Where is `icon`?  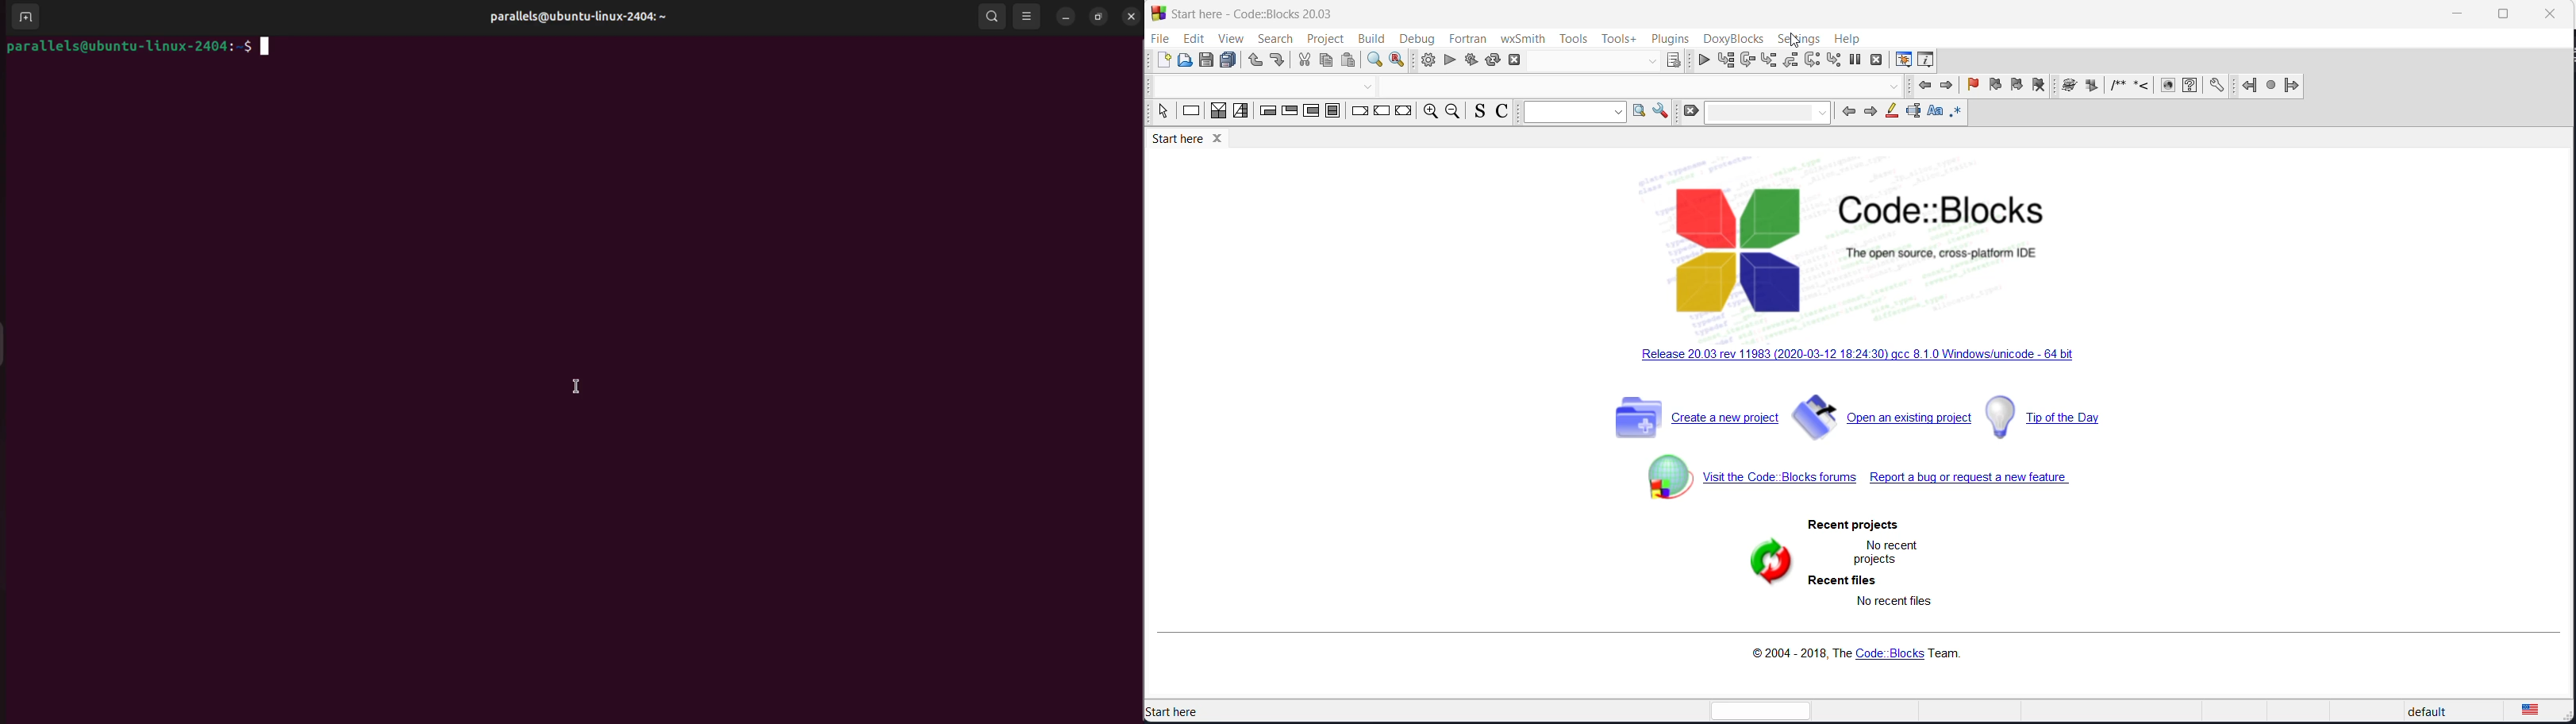
icon is located at coordinates (2142, 88).